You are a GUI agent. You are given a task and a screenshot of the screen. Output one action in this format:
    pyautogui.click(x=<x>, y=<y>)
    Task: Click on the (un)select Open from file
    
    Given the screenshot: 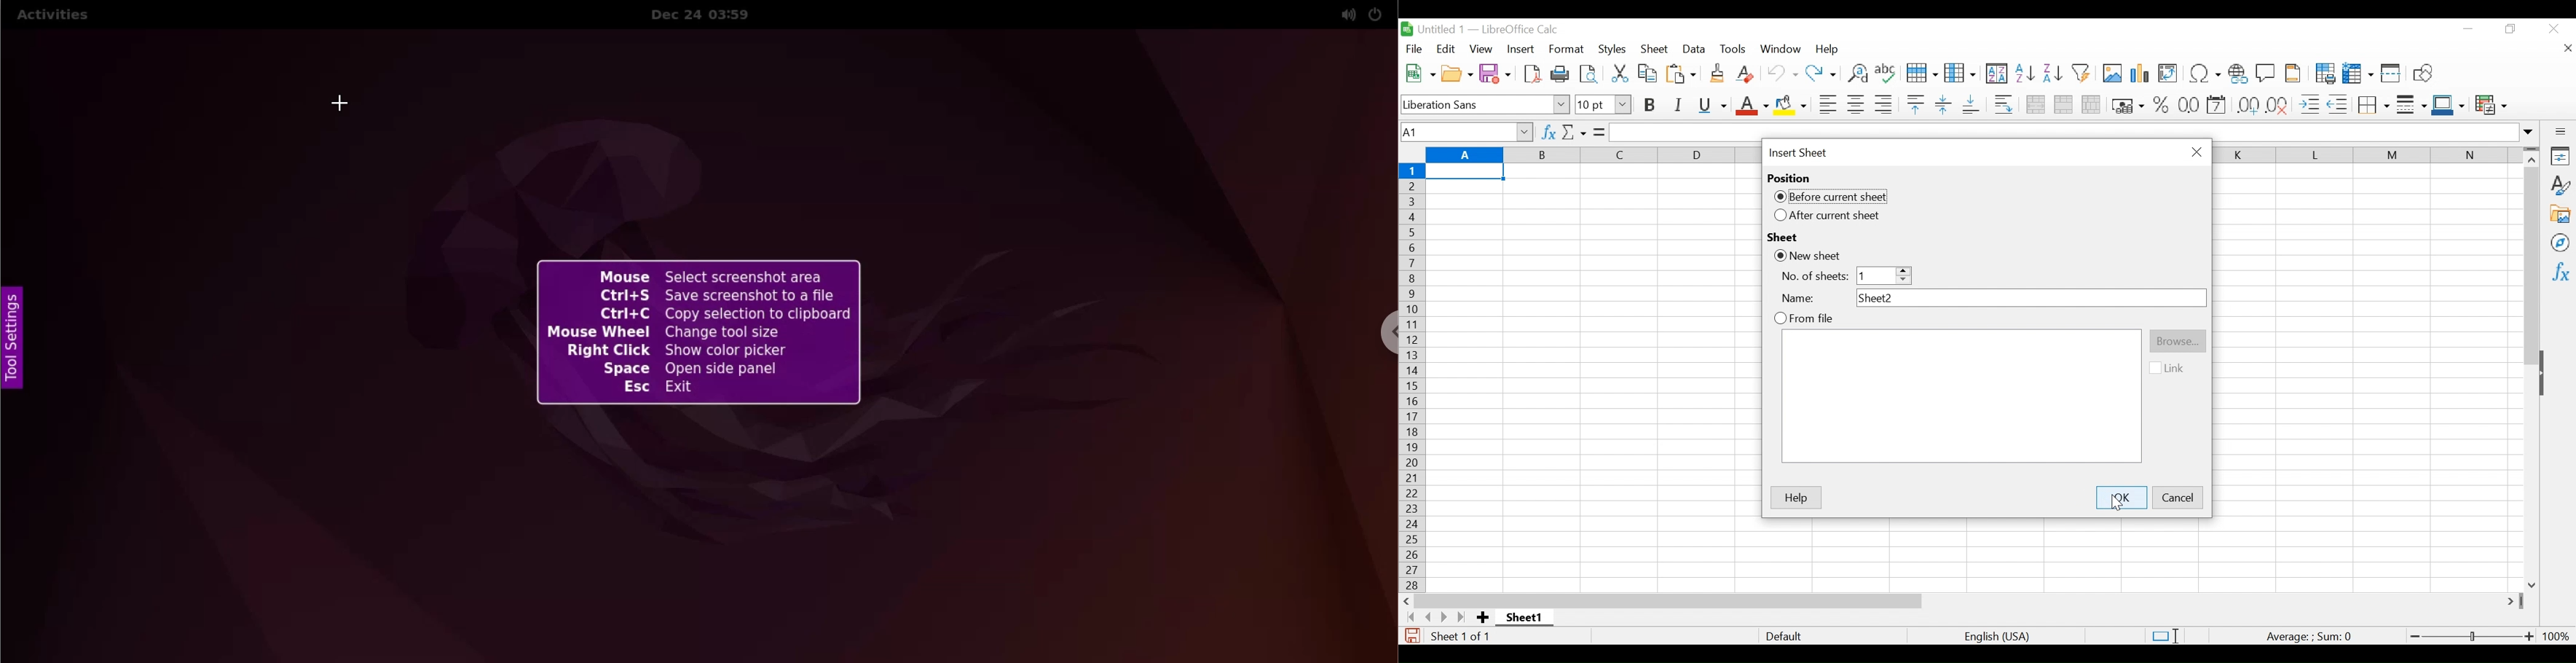 What is the action you would take?
    pyautogui.click(x=1802, y=319)
    